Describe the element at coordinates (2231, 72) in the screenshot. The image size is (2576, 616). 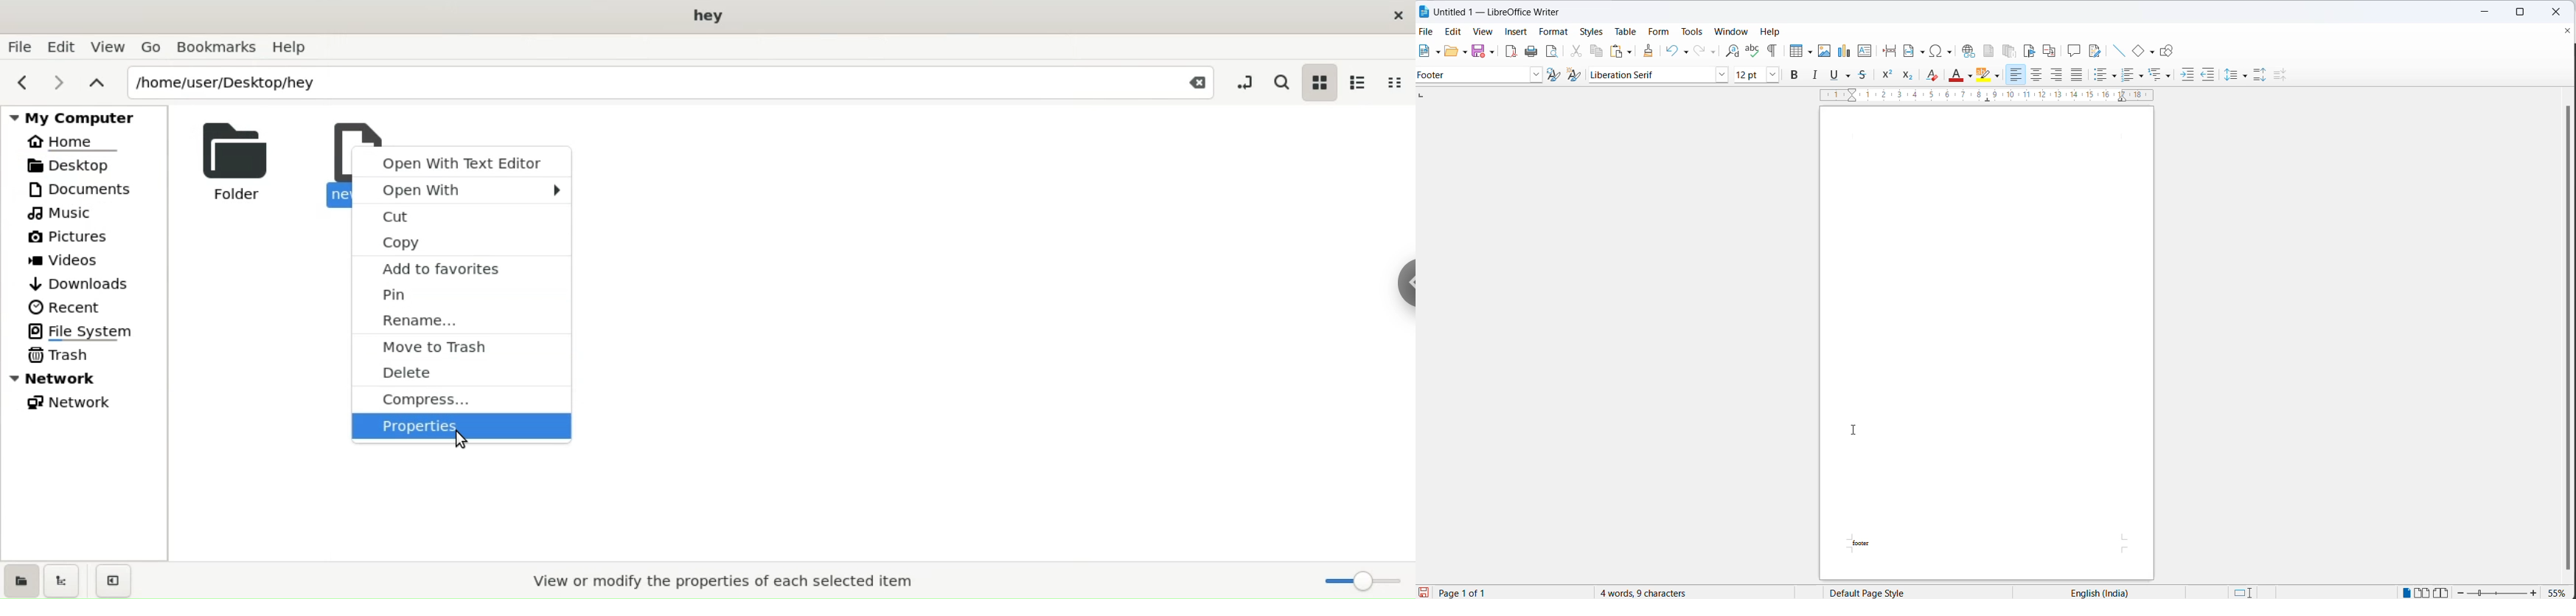
I see `line spacing` at that location.